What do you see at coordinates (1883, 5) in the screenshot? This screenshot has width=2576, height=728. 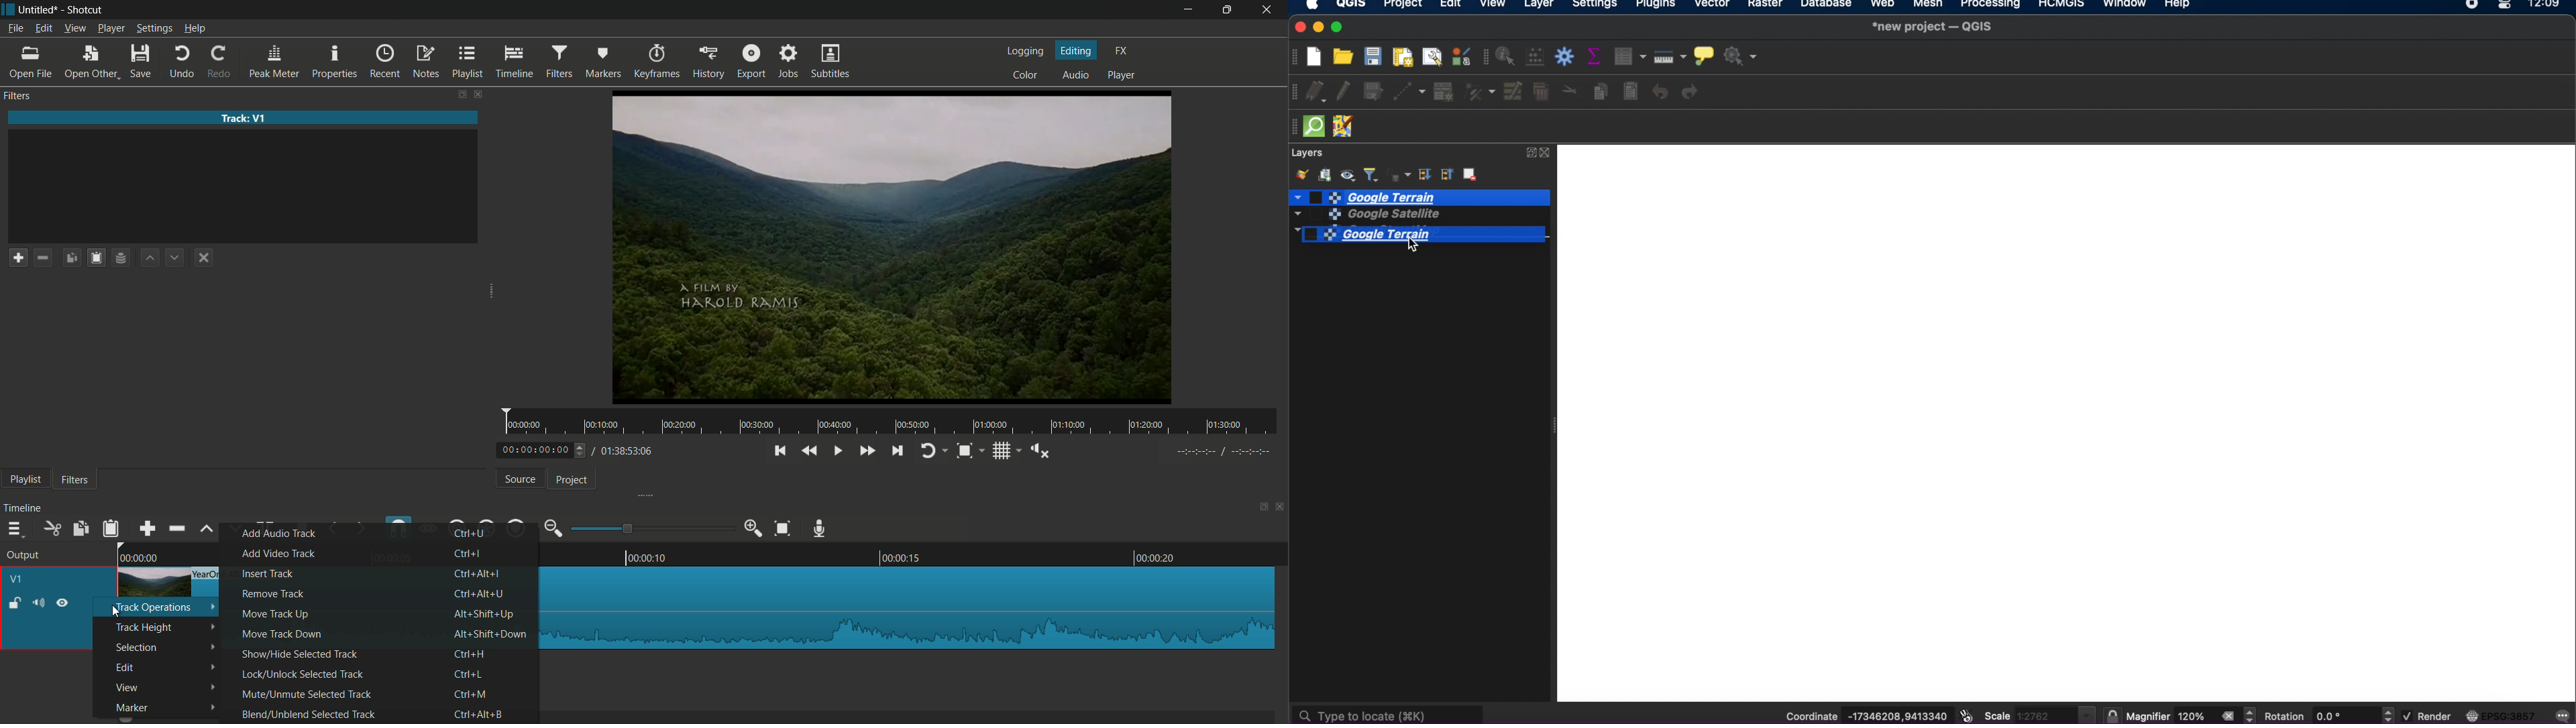 I see `web` at bounding box center [1883, 5].